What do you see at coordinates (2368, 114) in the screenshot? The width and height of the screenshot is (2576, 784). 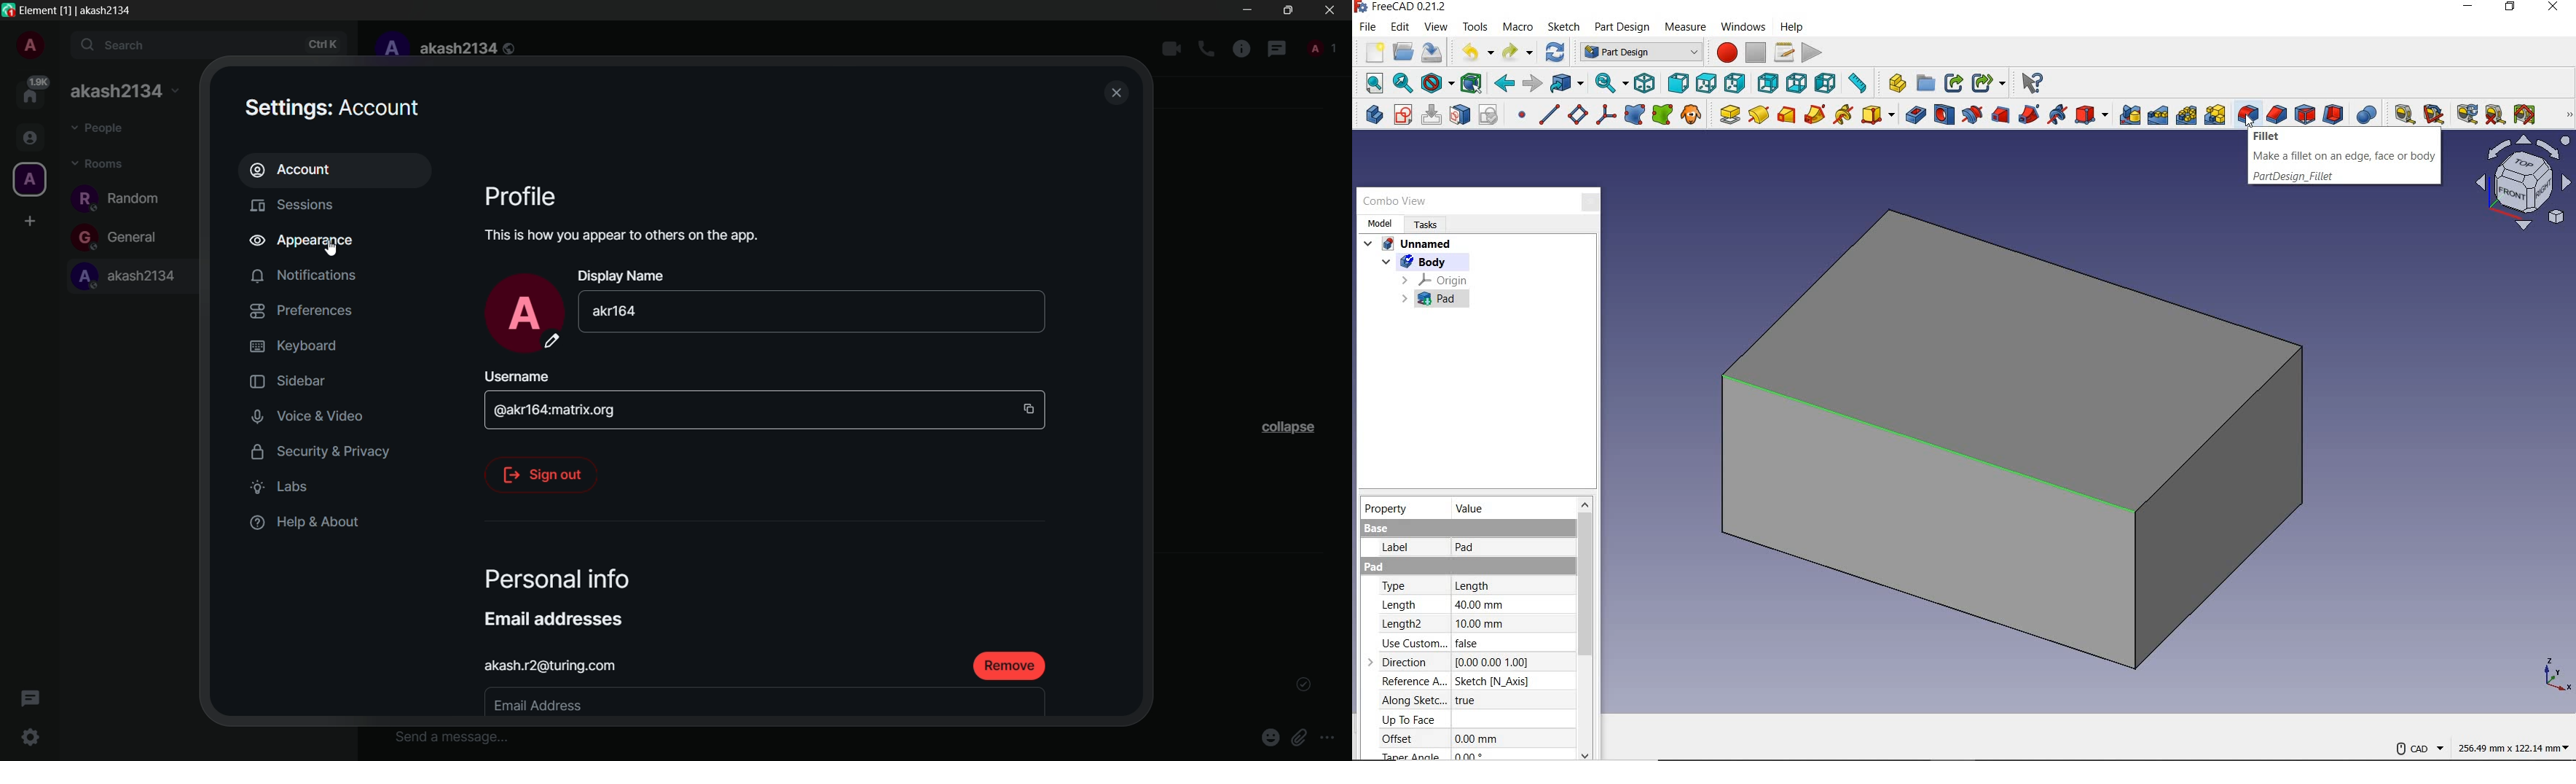 I see `Boolean operation` at bounding box center [2368, 114].